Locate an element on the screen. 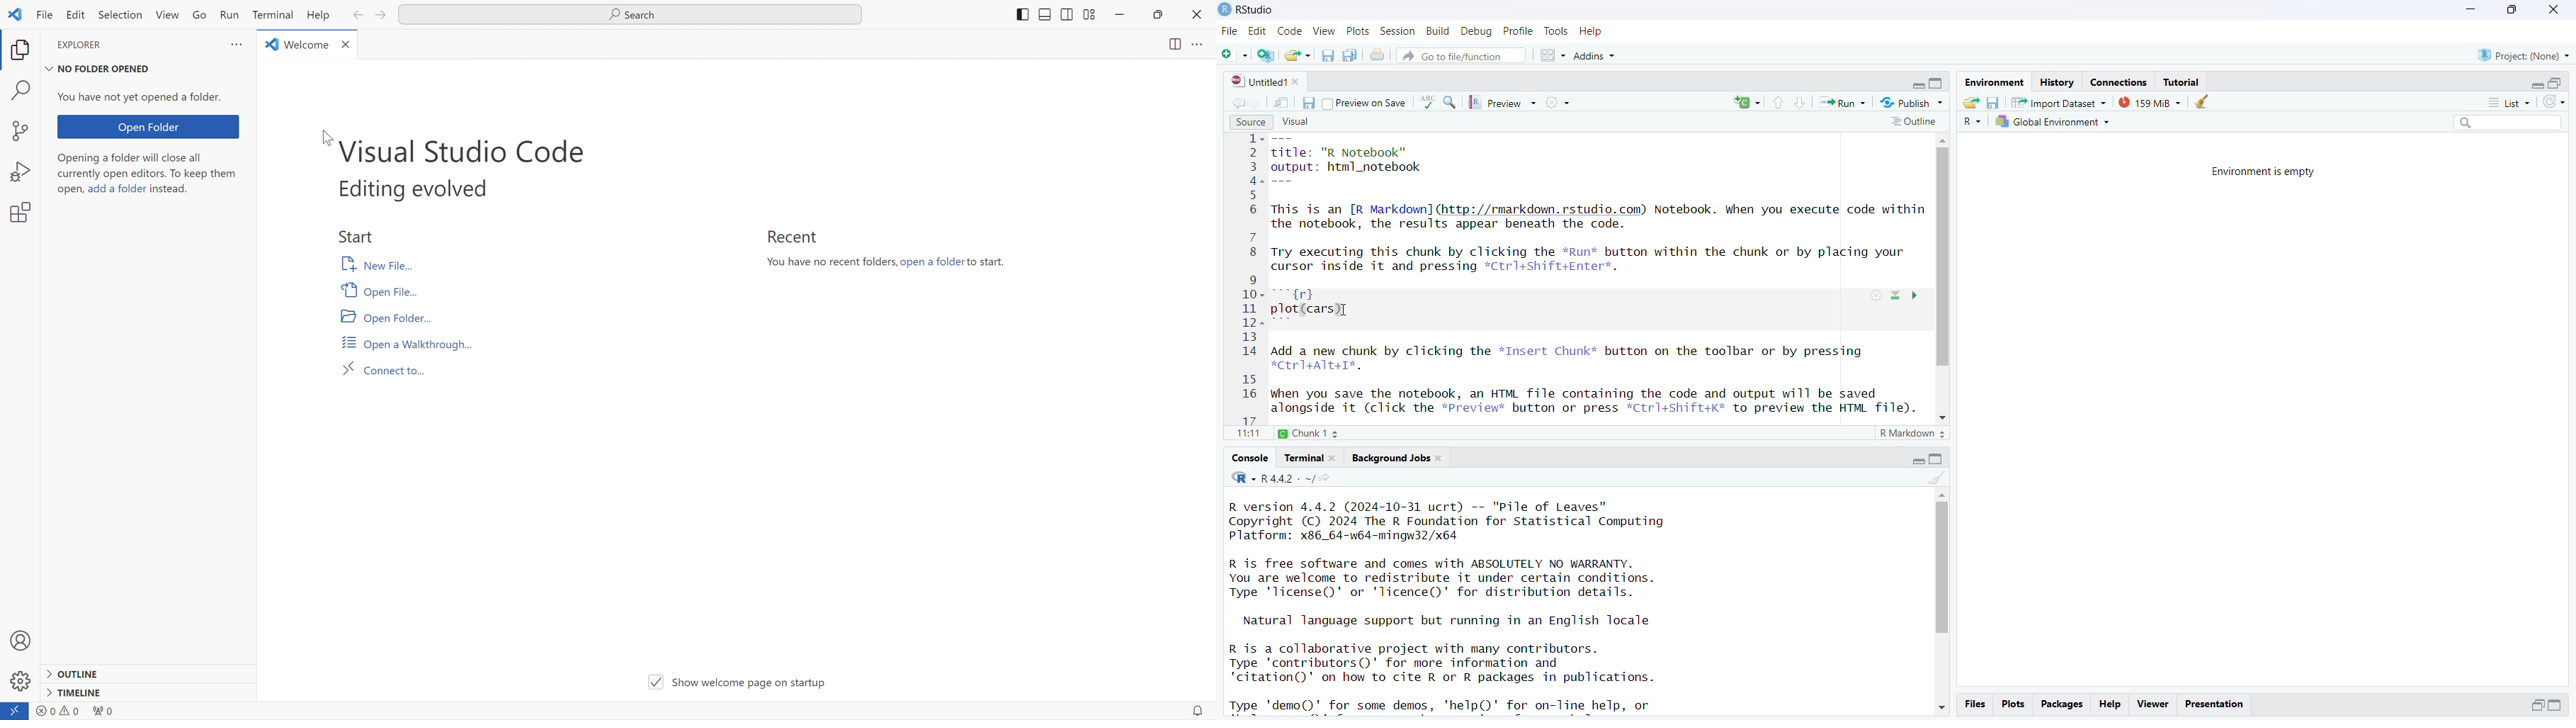  cursor is located at coordinates (326, 137).